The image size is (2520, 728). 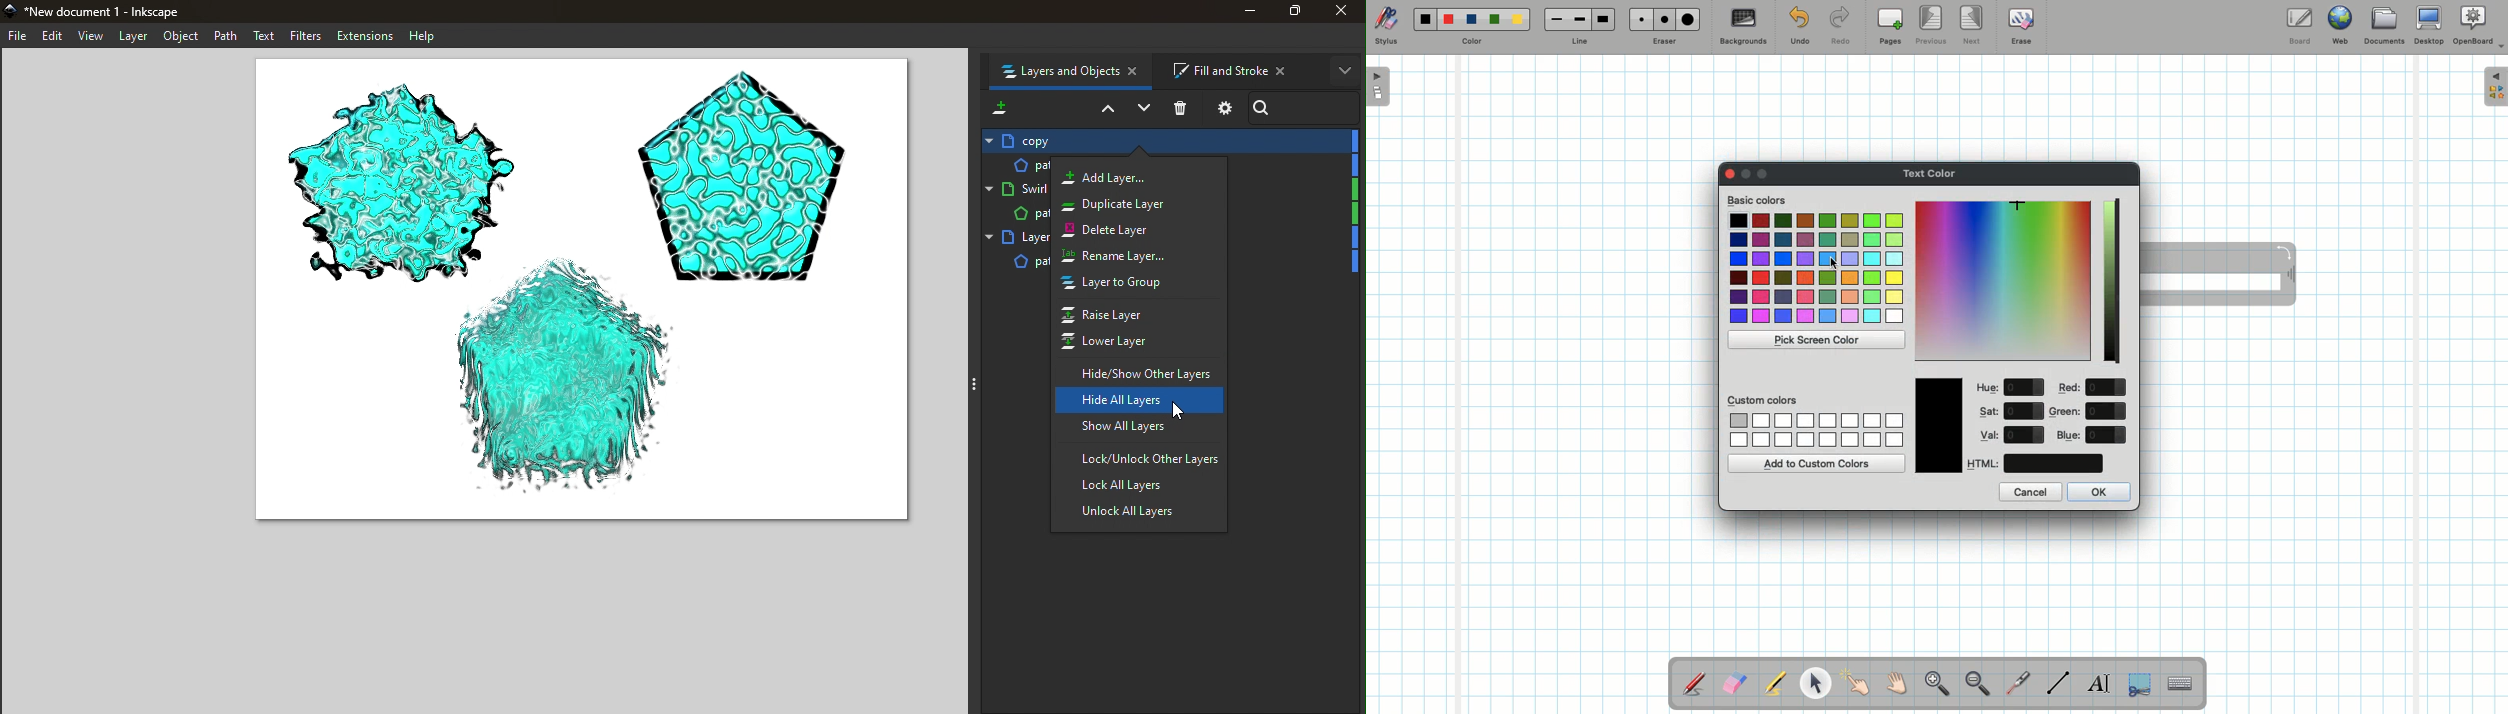 What do you see at coordinates (181, 37) in the screenshot?
I see `Object` at bounding box center [181, 37].